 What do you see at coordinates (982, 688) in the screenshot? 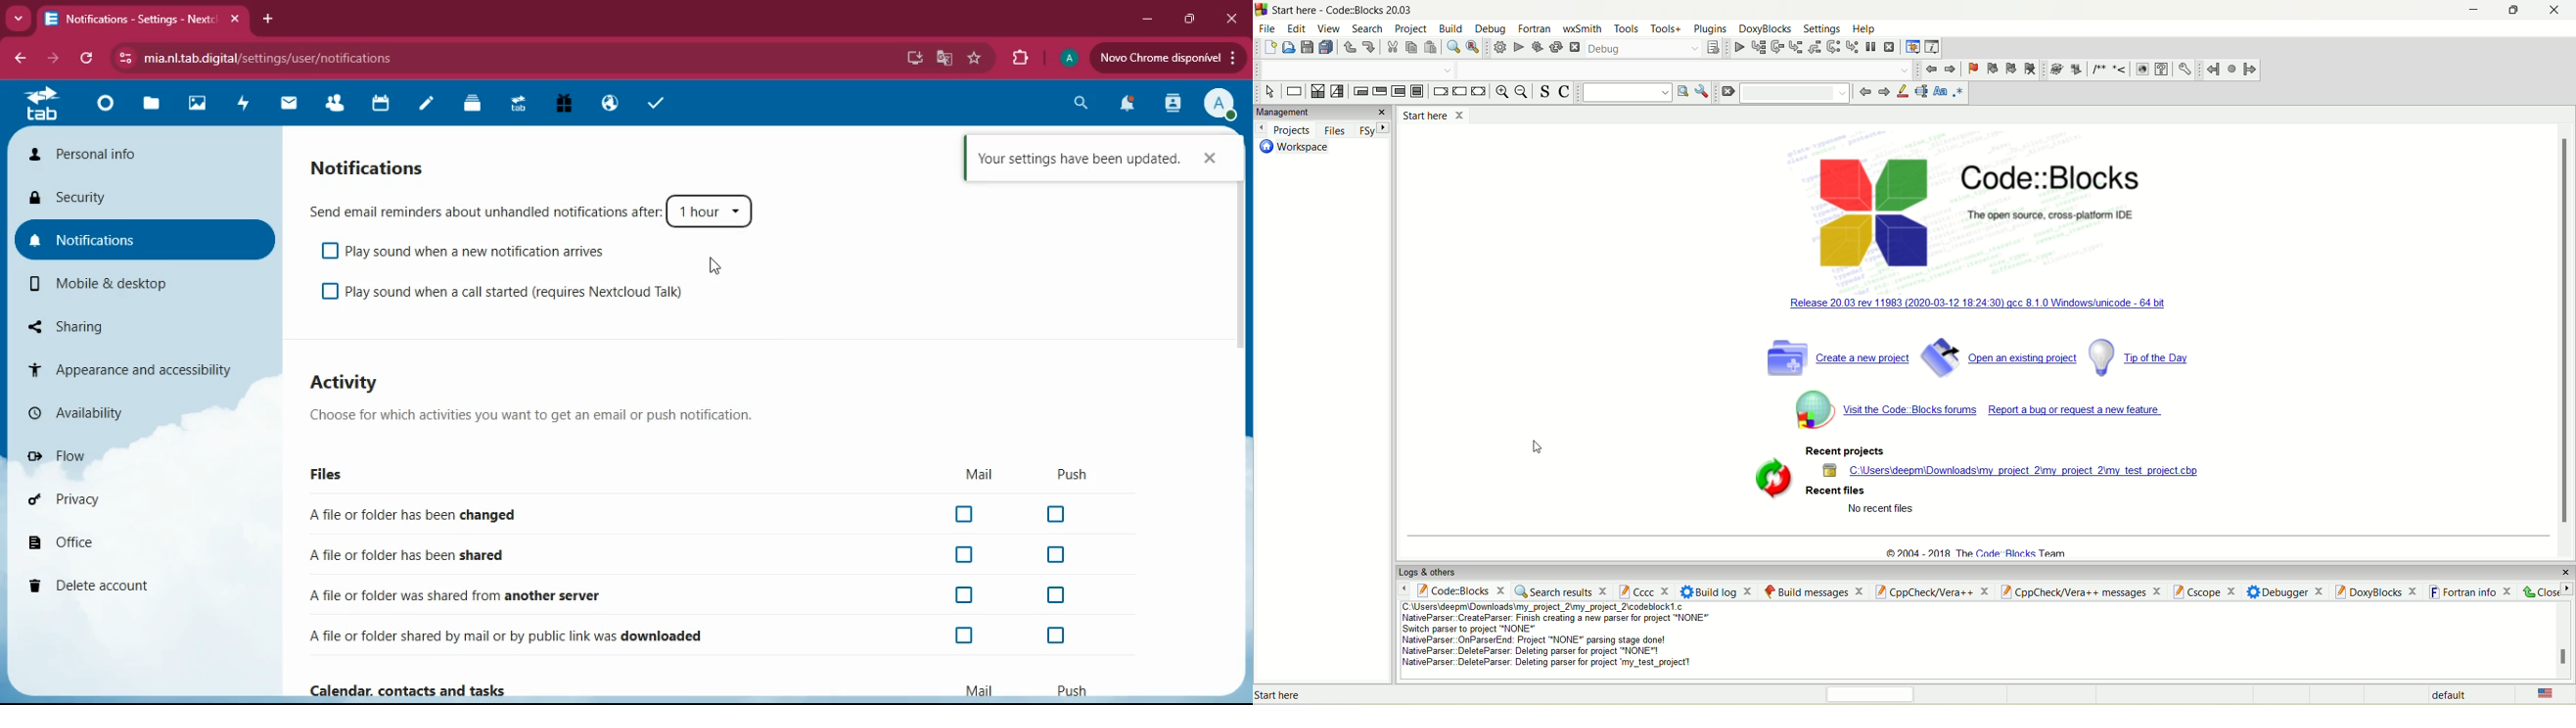
I see `mail` at bounding box center [982, 688].